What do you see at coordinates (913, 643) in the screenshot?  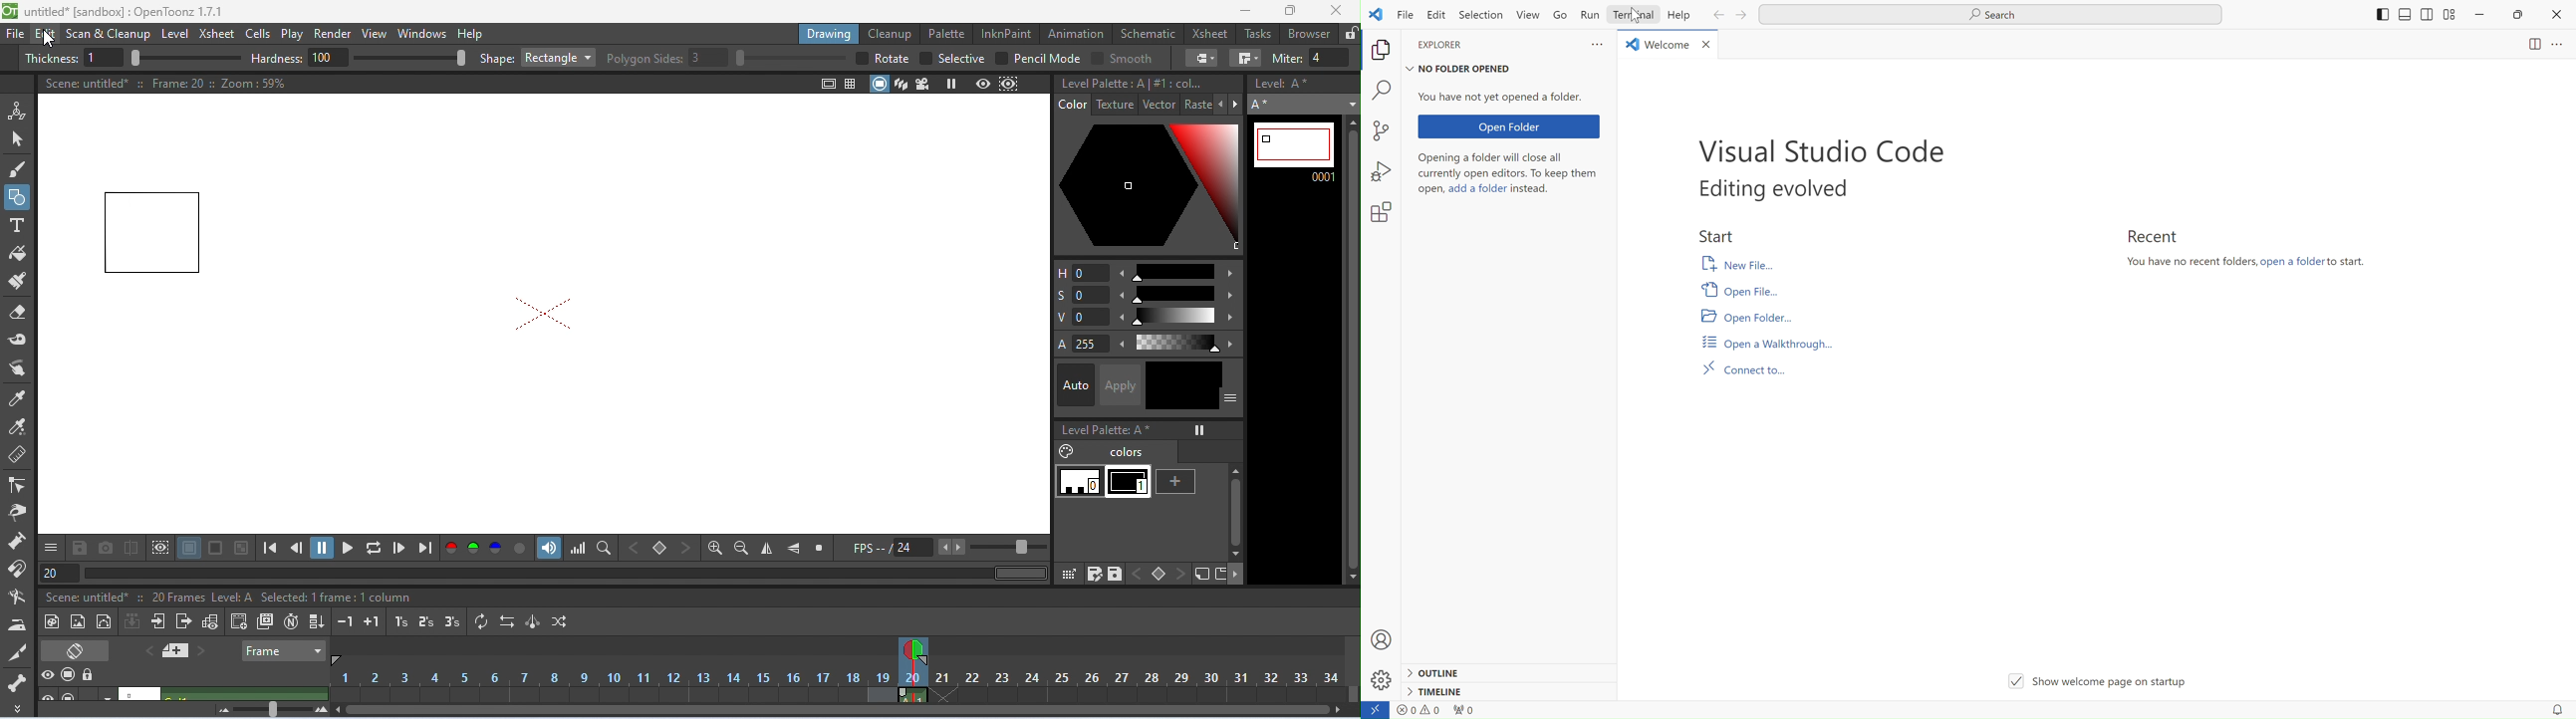 I see `current frame` at bounding box center [913, 643].